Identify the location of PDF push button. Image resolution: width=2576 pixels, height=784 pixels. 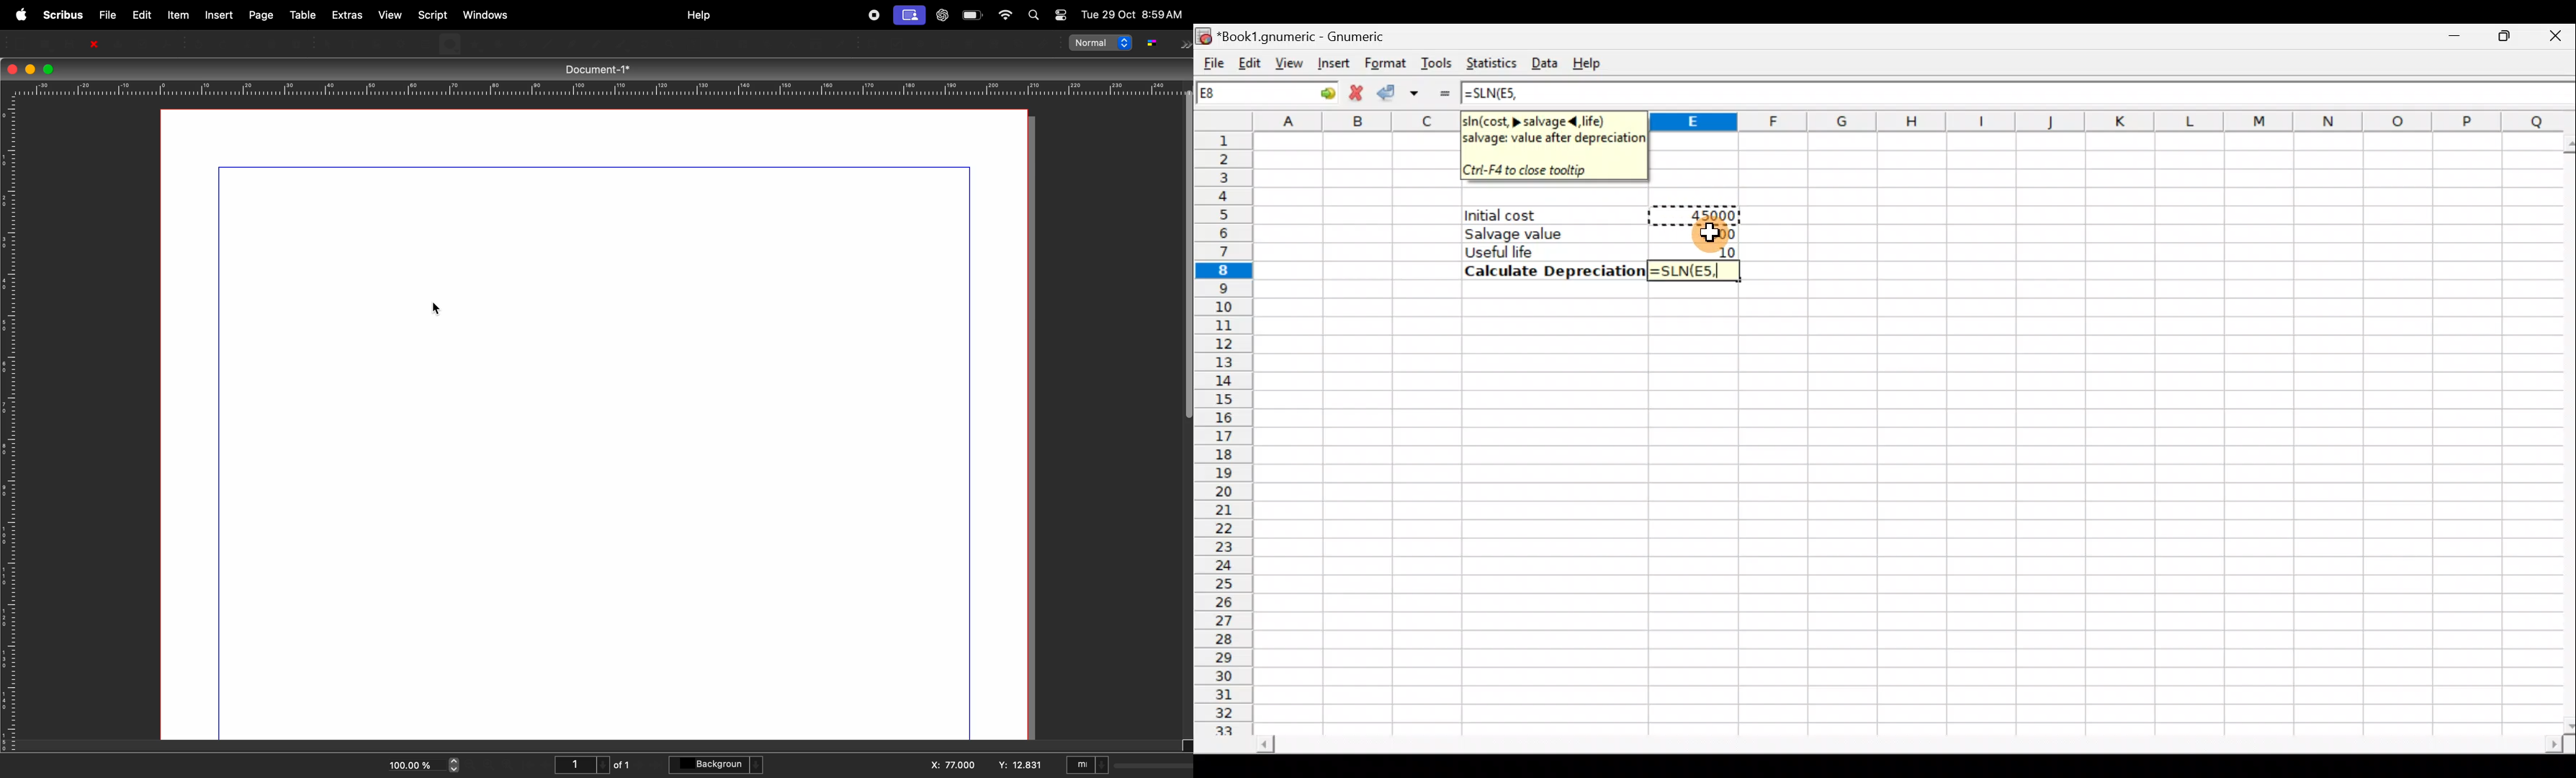
(875, 44).